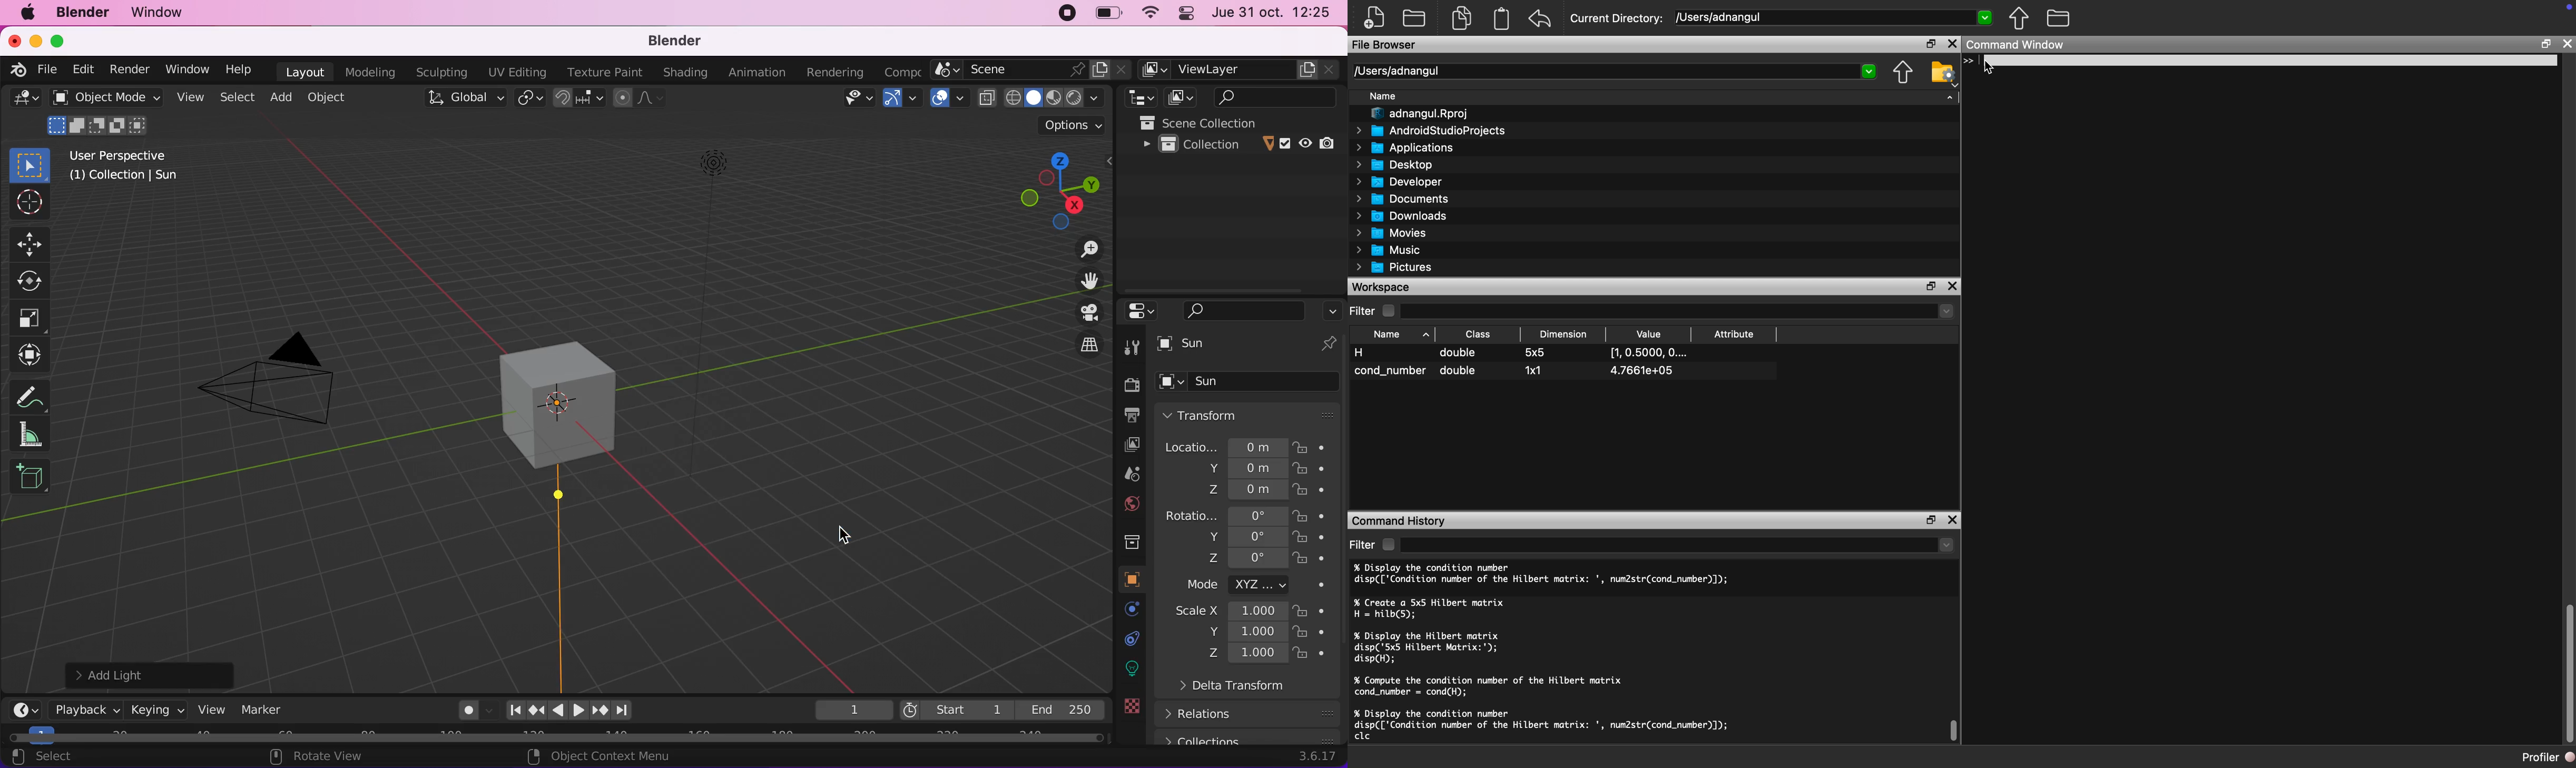 This screenshot has height=784, width=2576. Describe the element at coordinates (577, 711) in the screenshot. I see `Play animation` at that location.